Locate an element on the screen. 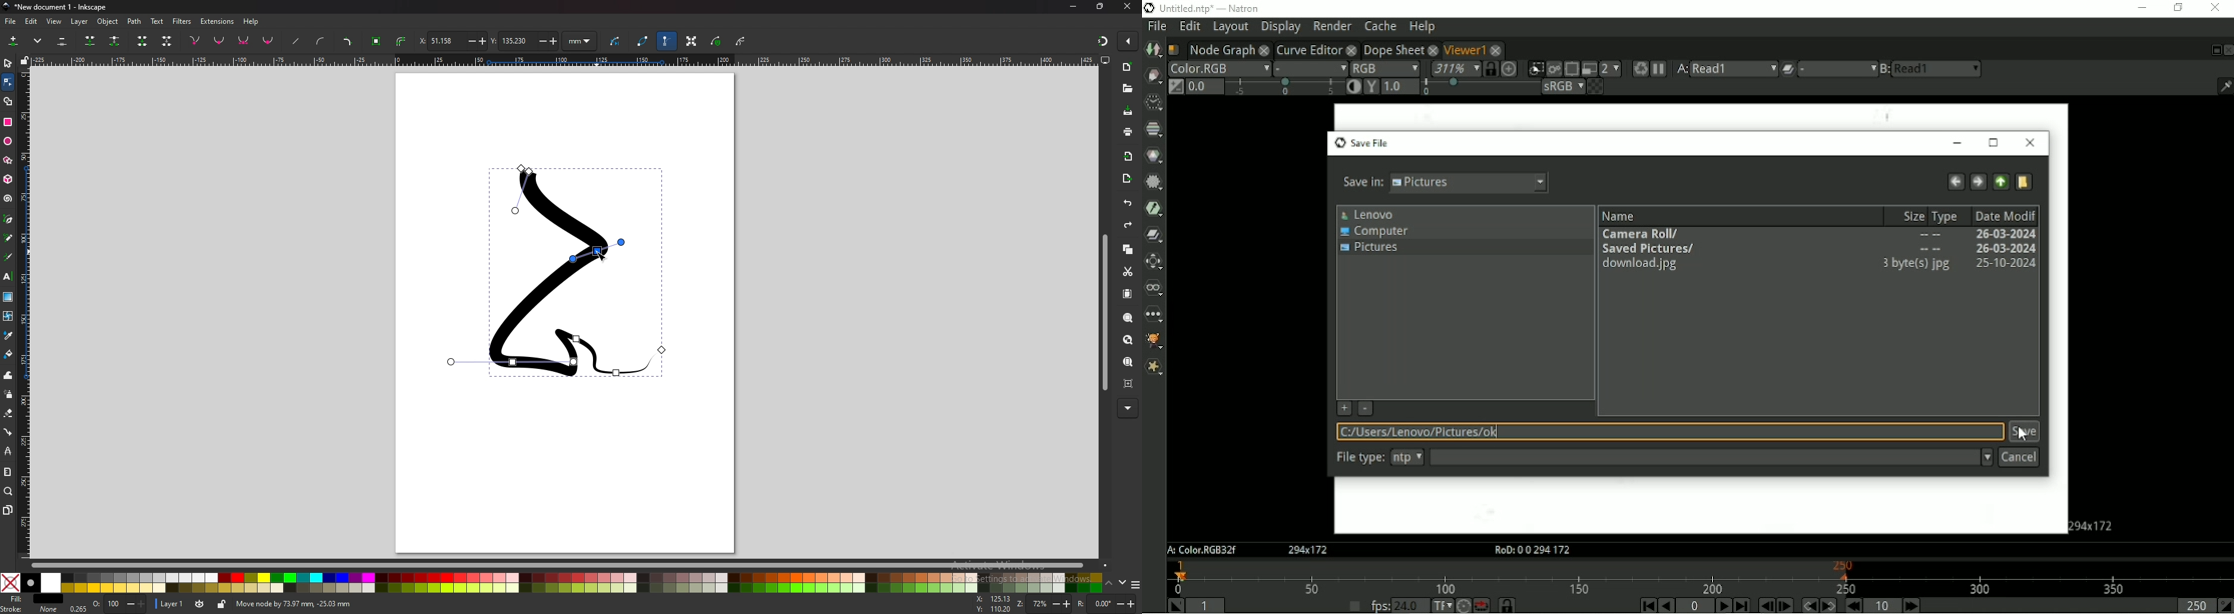 Image resolution: width=2240 pixels, height=616 pixels. paste is located at coordinates (1127, 294).